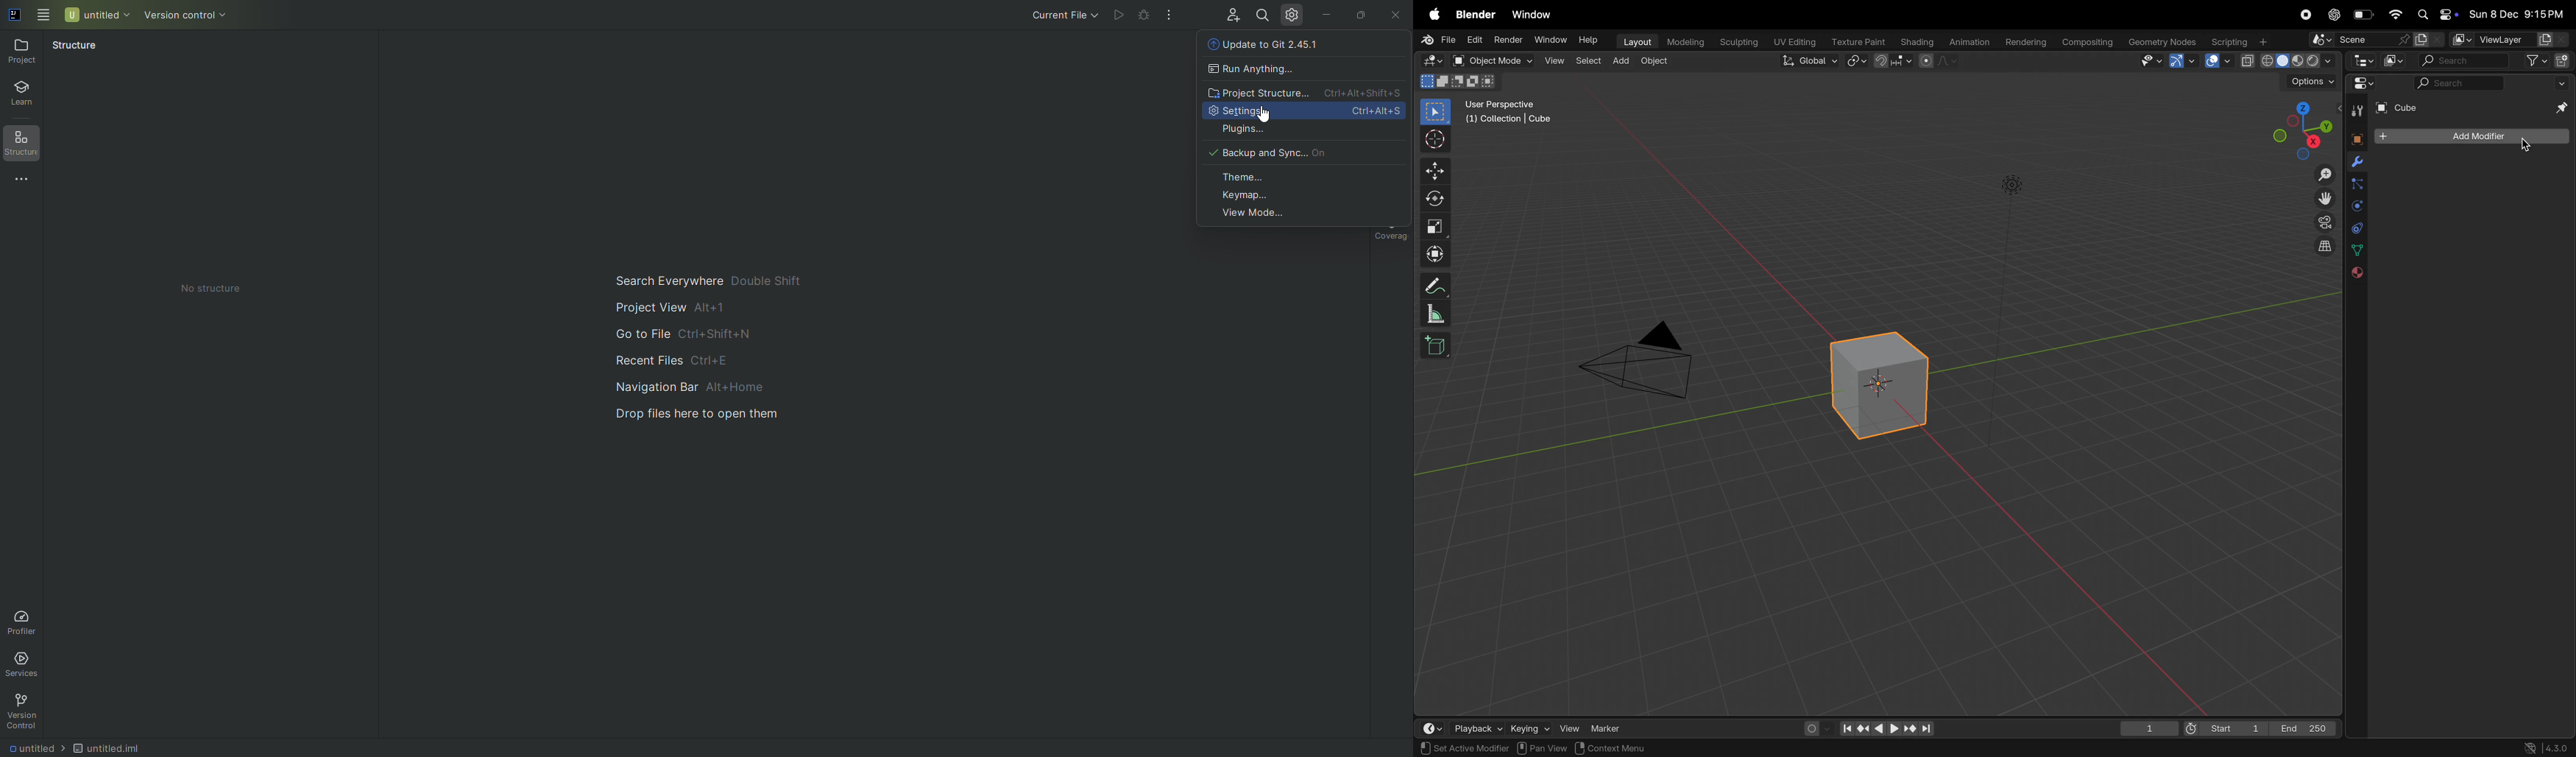  I want to click on switch current view, so click(2319, 248).